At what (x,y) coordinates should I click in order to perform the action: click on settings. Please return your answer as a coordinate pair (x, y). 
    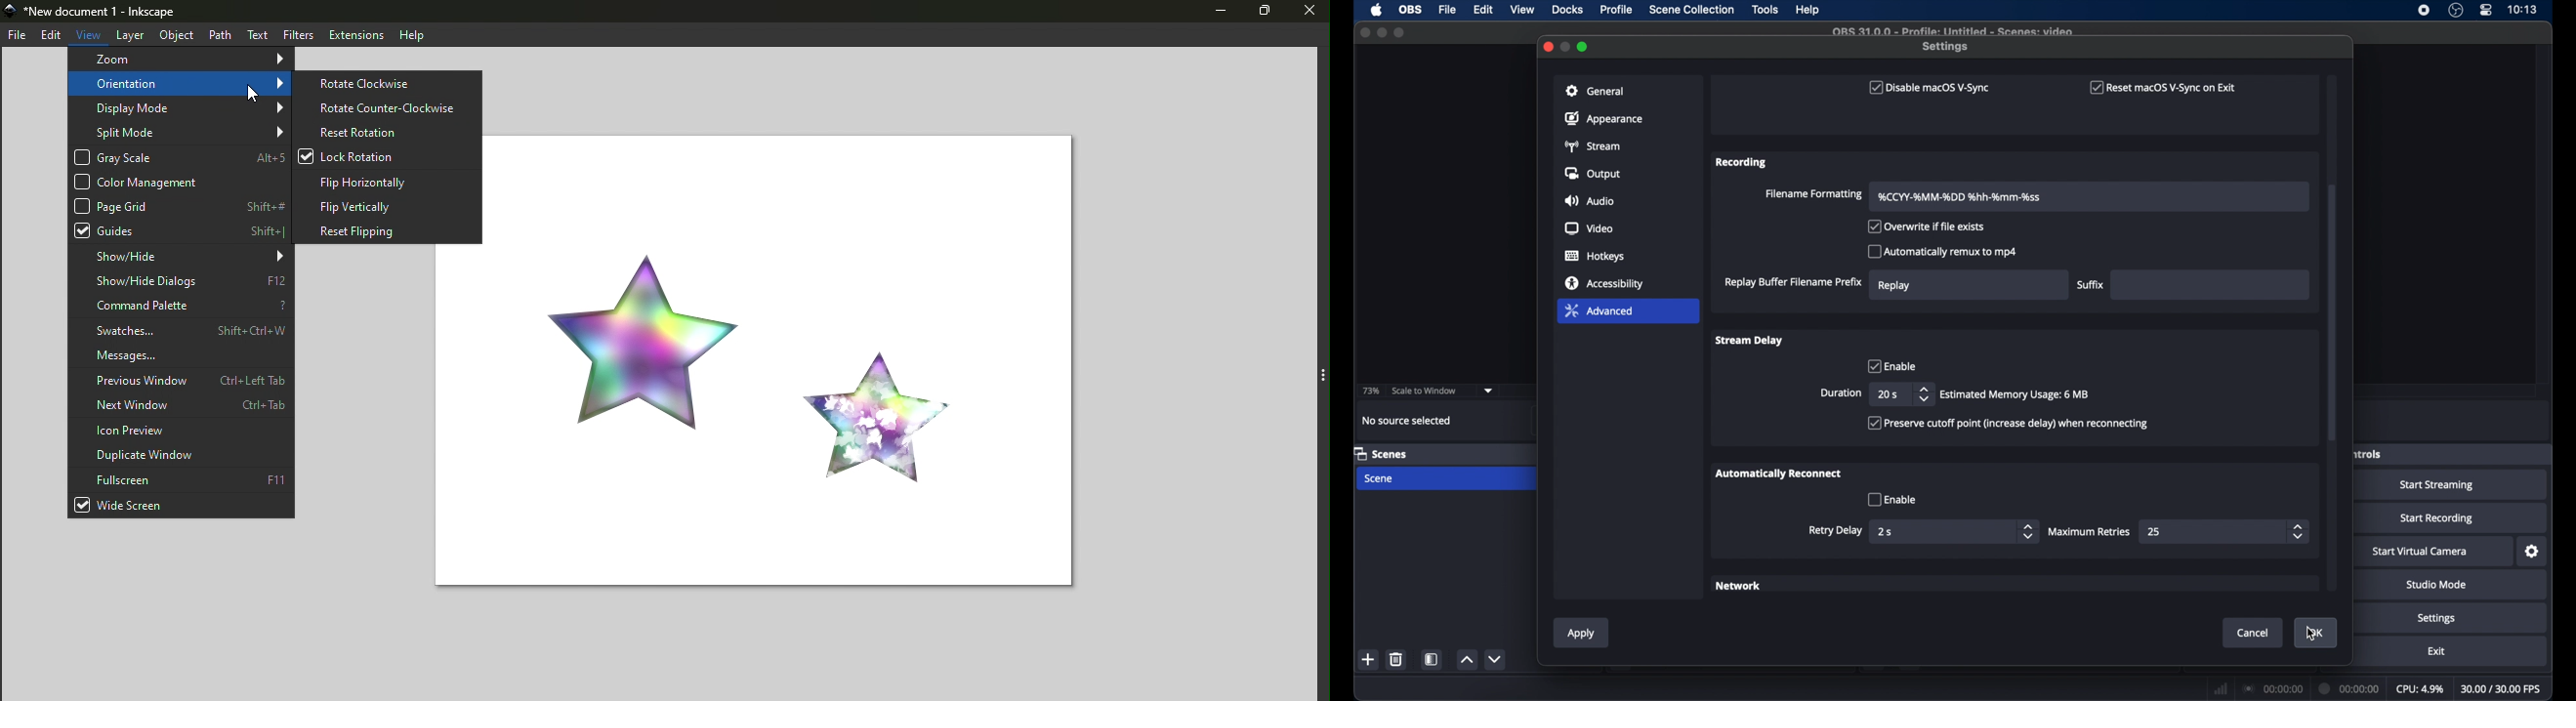
    Looking at the image, I should click on (2438, 619).